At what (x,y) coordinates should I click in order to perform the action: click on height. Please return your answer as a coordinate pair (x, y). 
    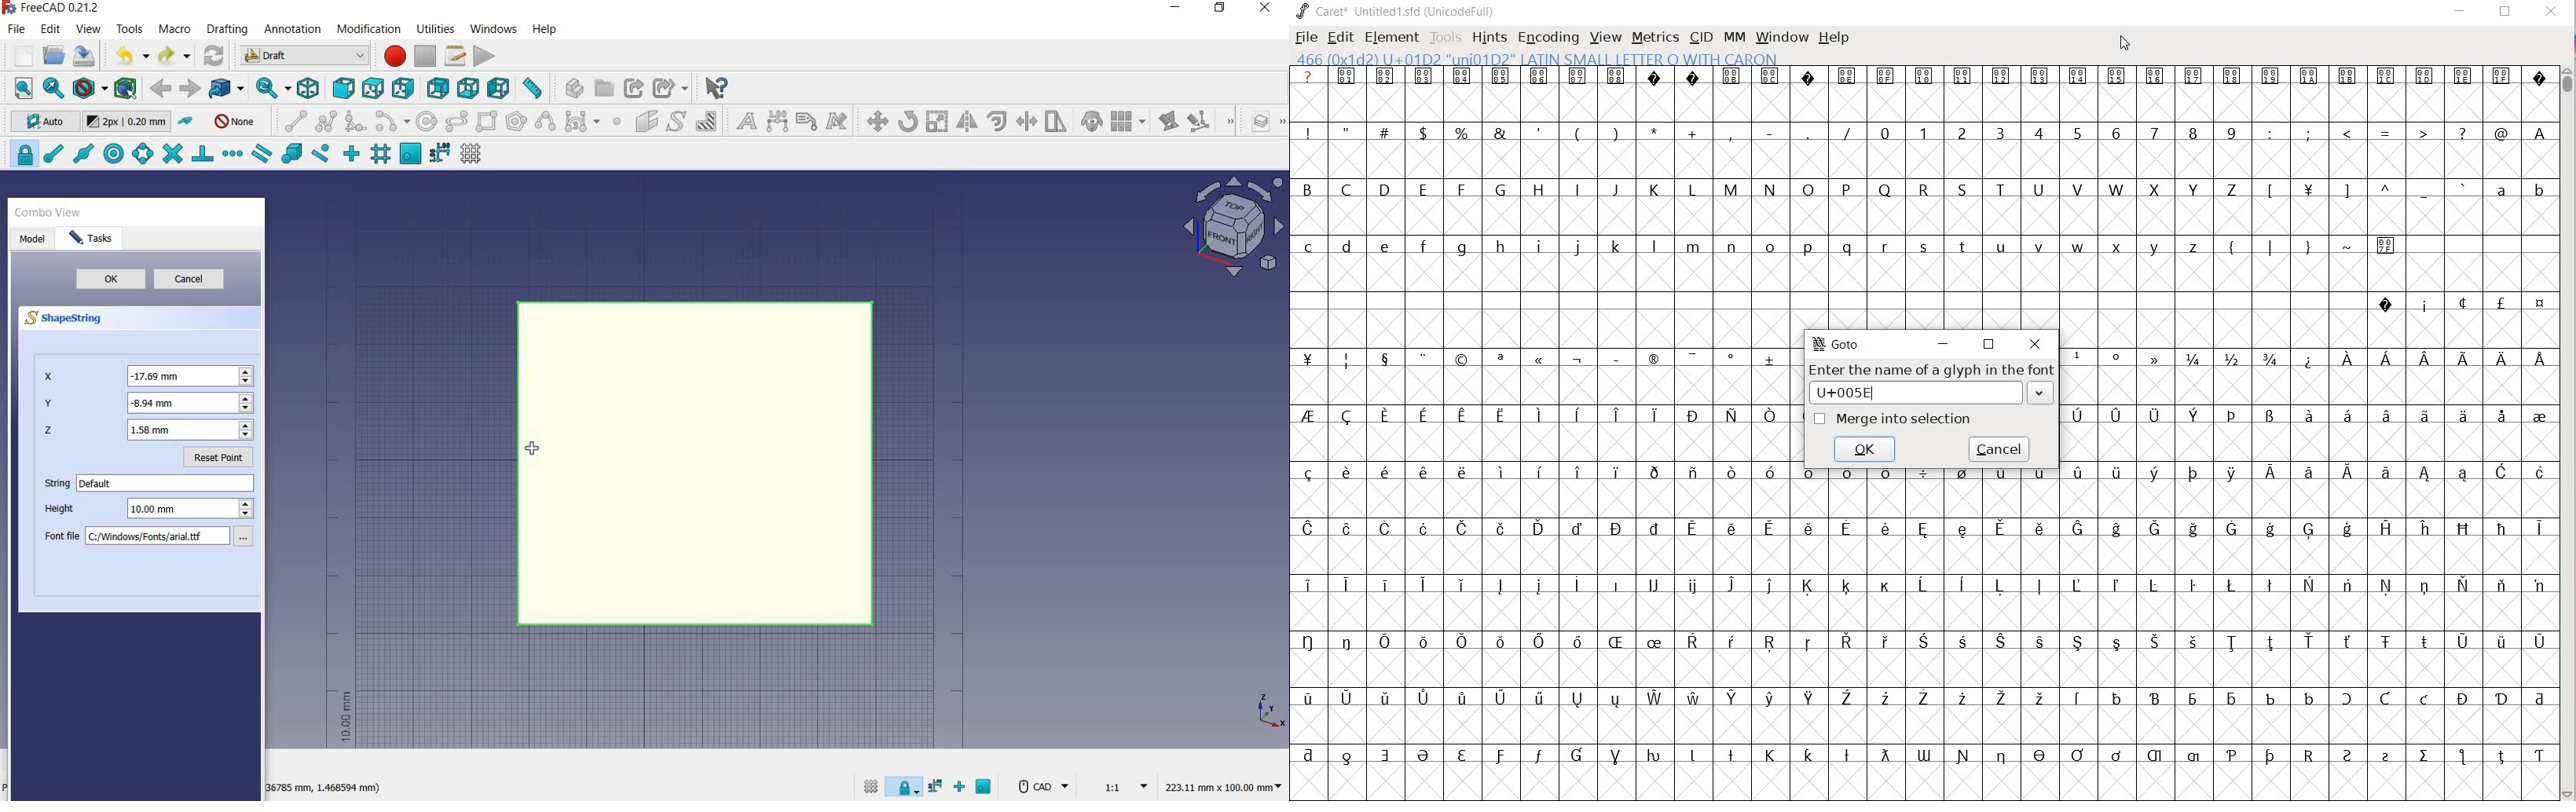
    Looking at the image, I should click on (152, 511).